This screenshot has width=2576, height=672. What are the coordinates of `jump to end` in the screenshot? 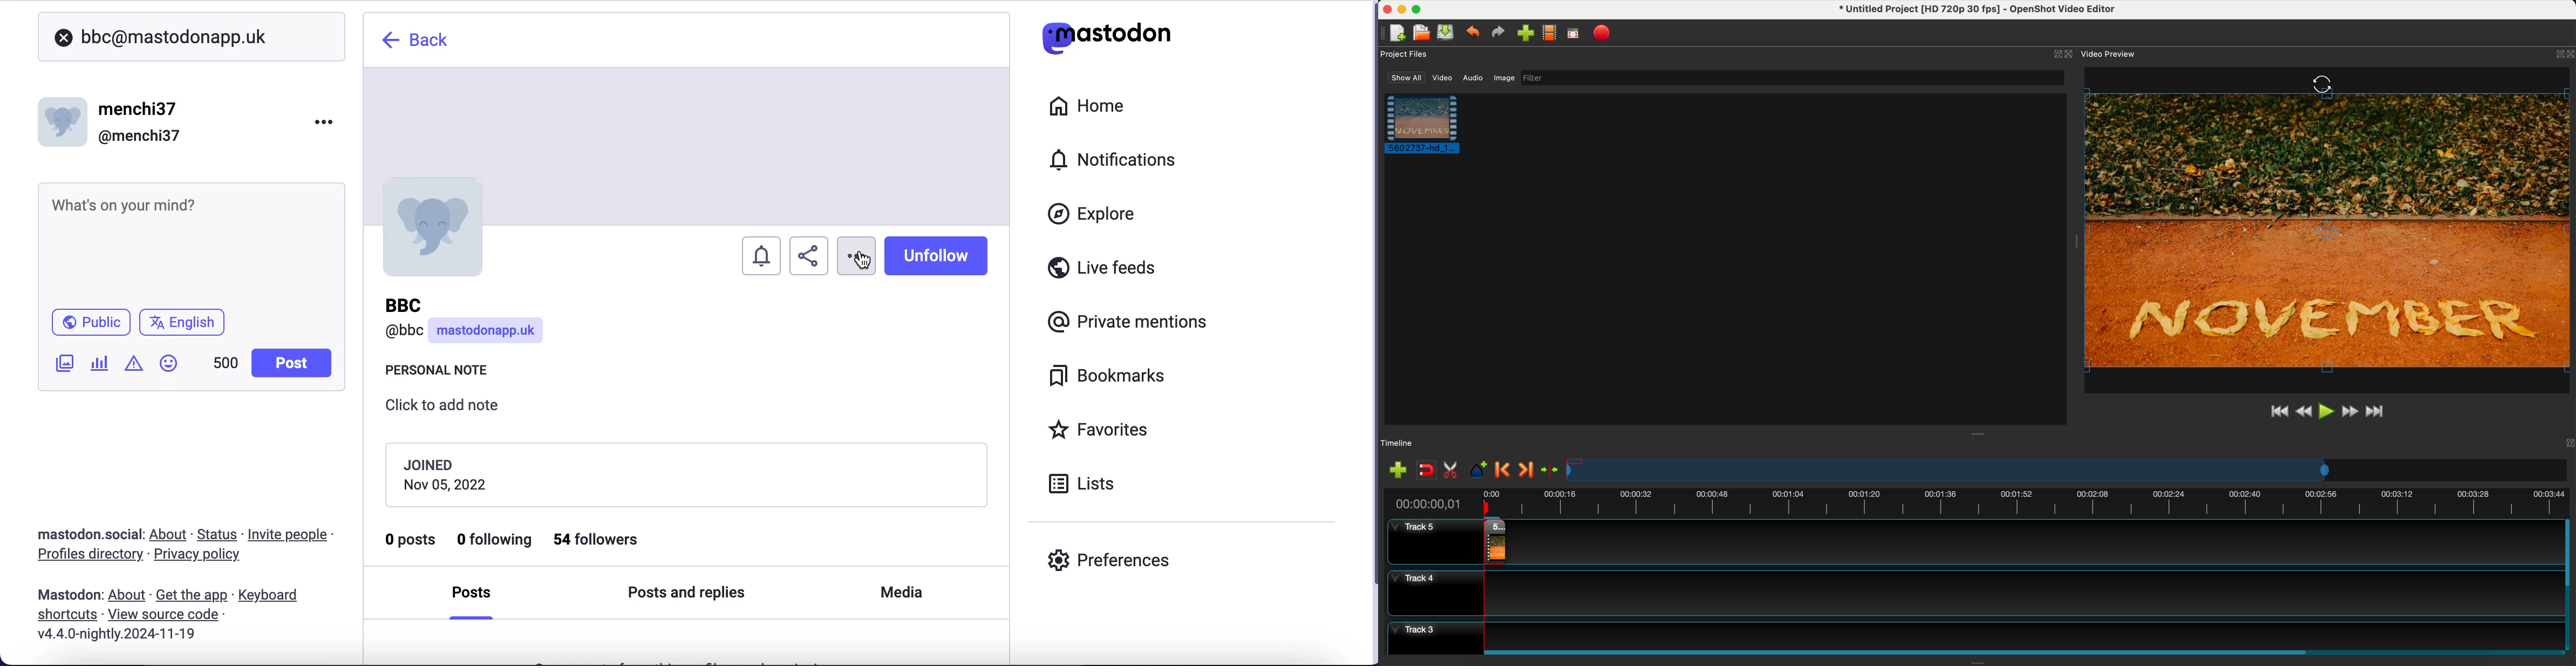 It's located at (2381, 413).